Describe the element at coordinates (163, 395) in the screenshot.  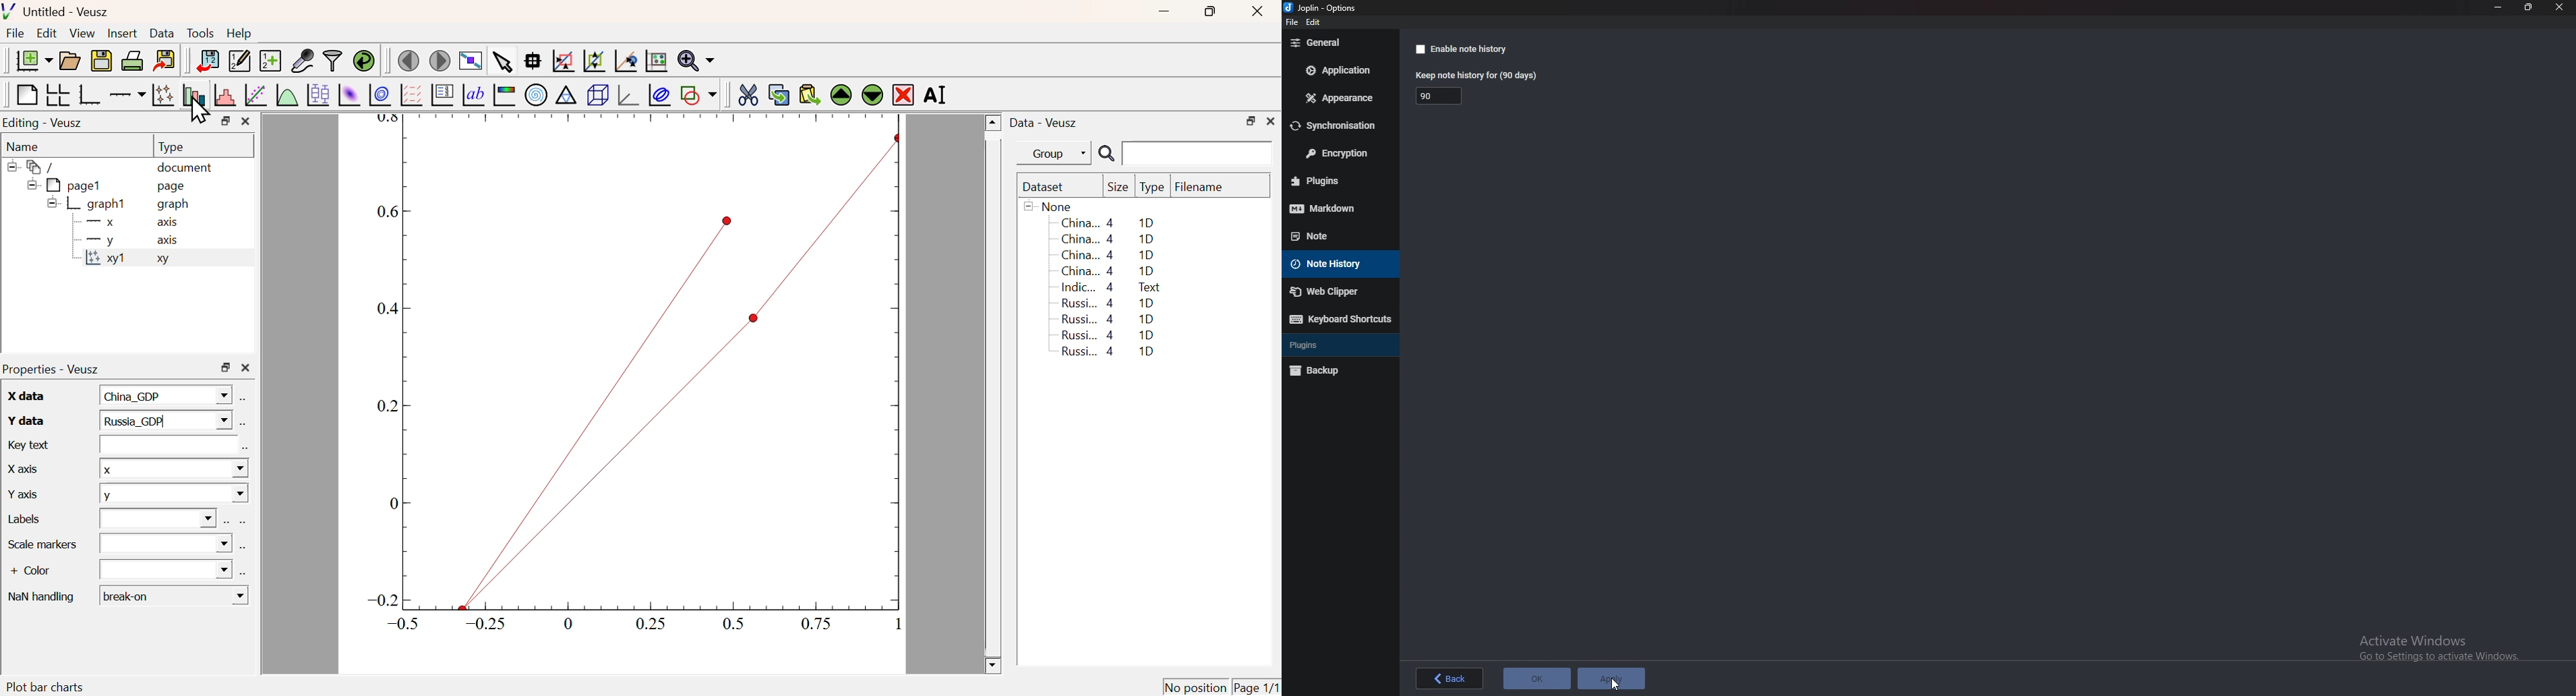
I see `China_GDP` at that location.